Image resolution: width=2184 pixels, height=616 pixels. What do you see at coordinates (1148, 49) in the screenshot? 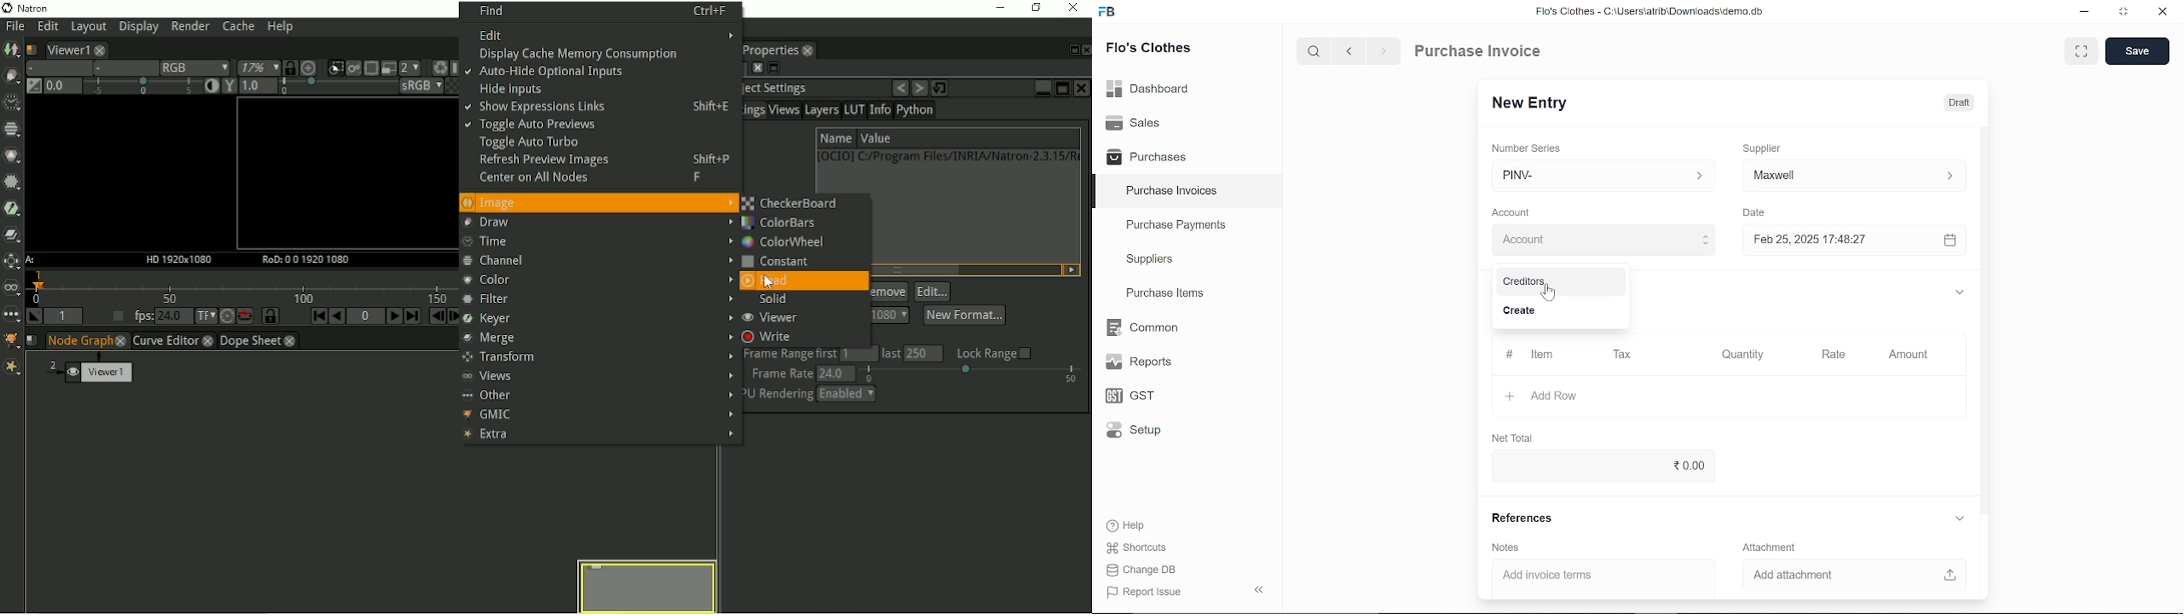
I see `Flo's Clothes` at bounding box center [1148, 49].